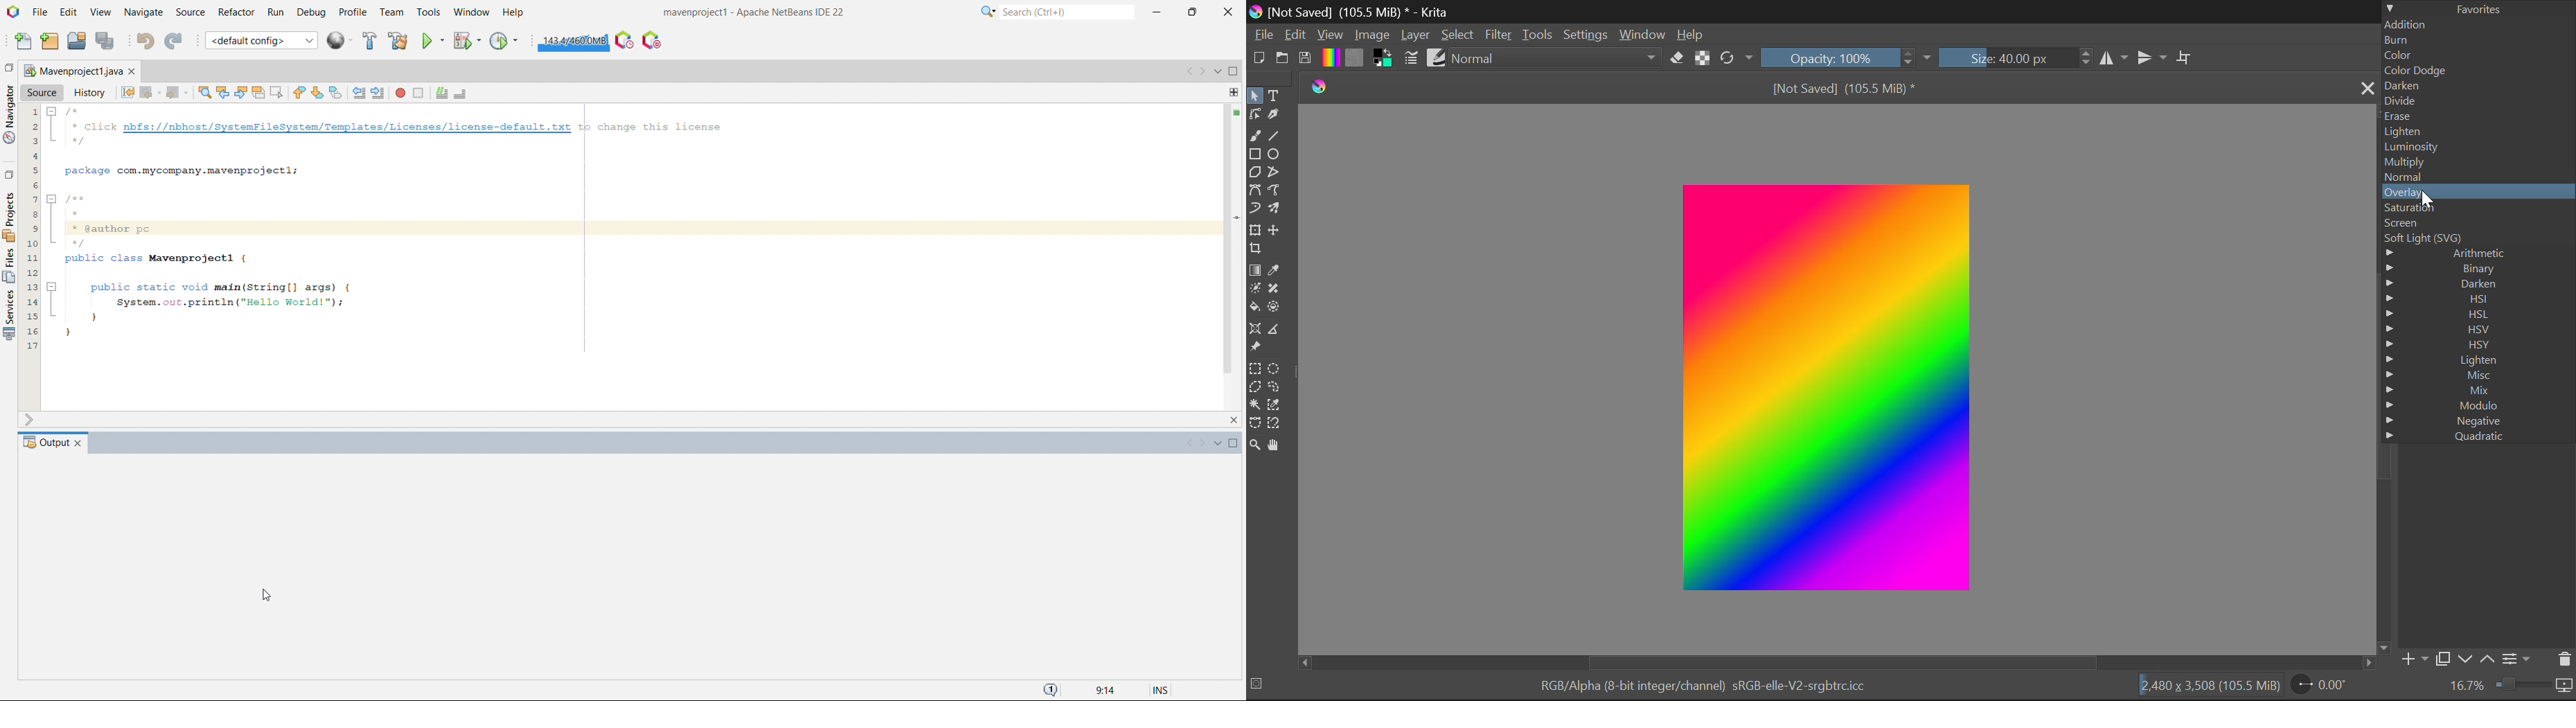 This screenshot has height=728, width=2576. Describe the element at coordinates (1274, 290) in the screenshot. I see `Smart Patch Tool` at that location.